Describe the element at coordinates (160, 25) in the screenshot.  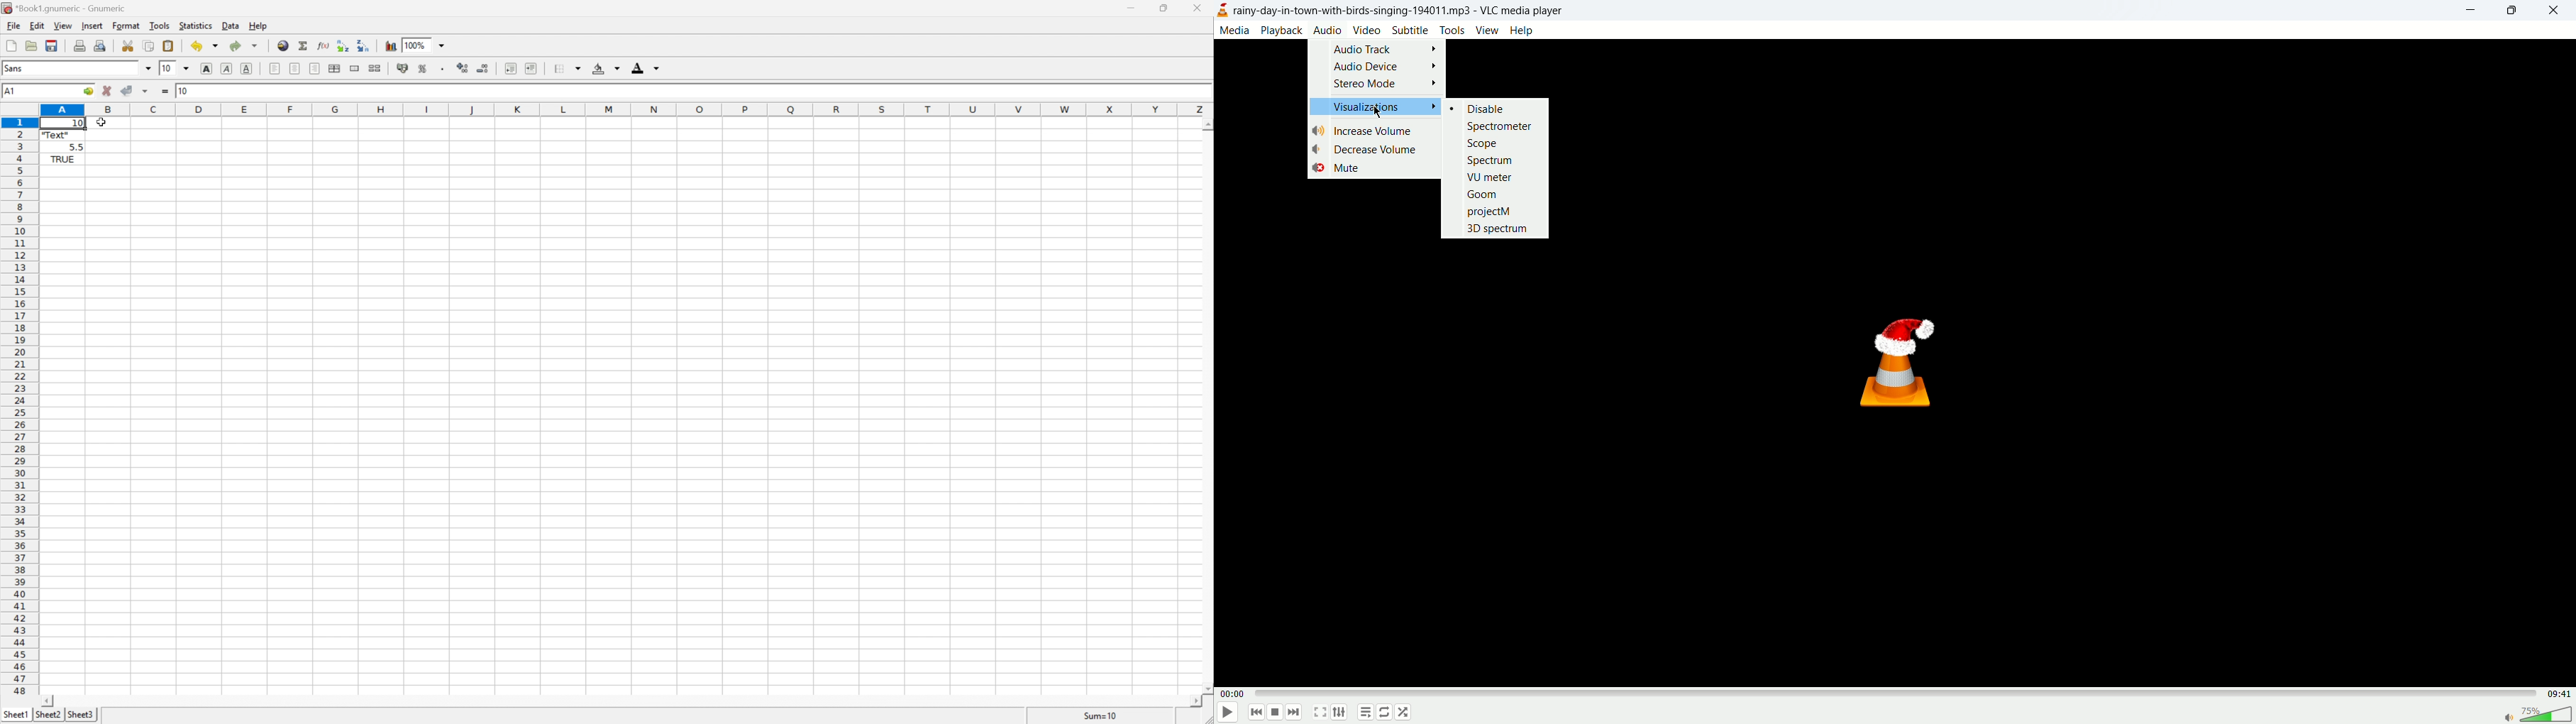
I see `Tools` at that location.